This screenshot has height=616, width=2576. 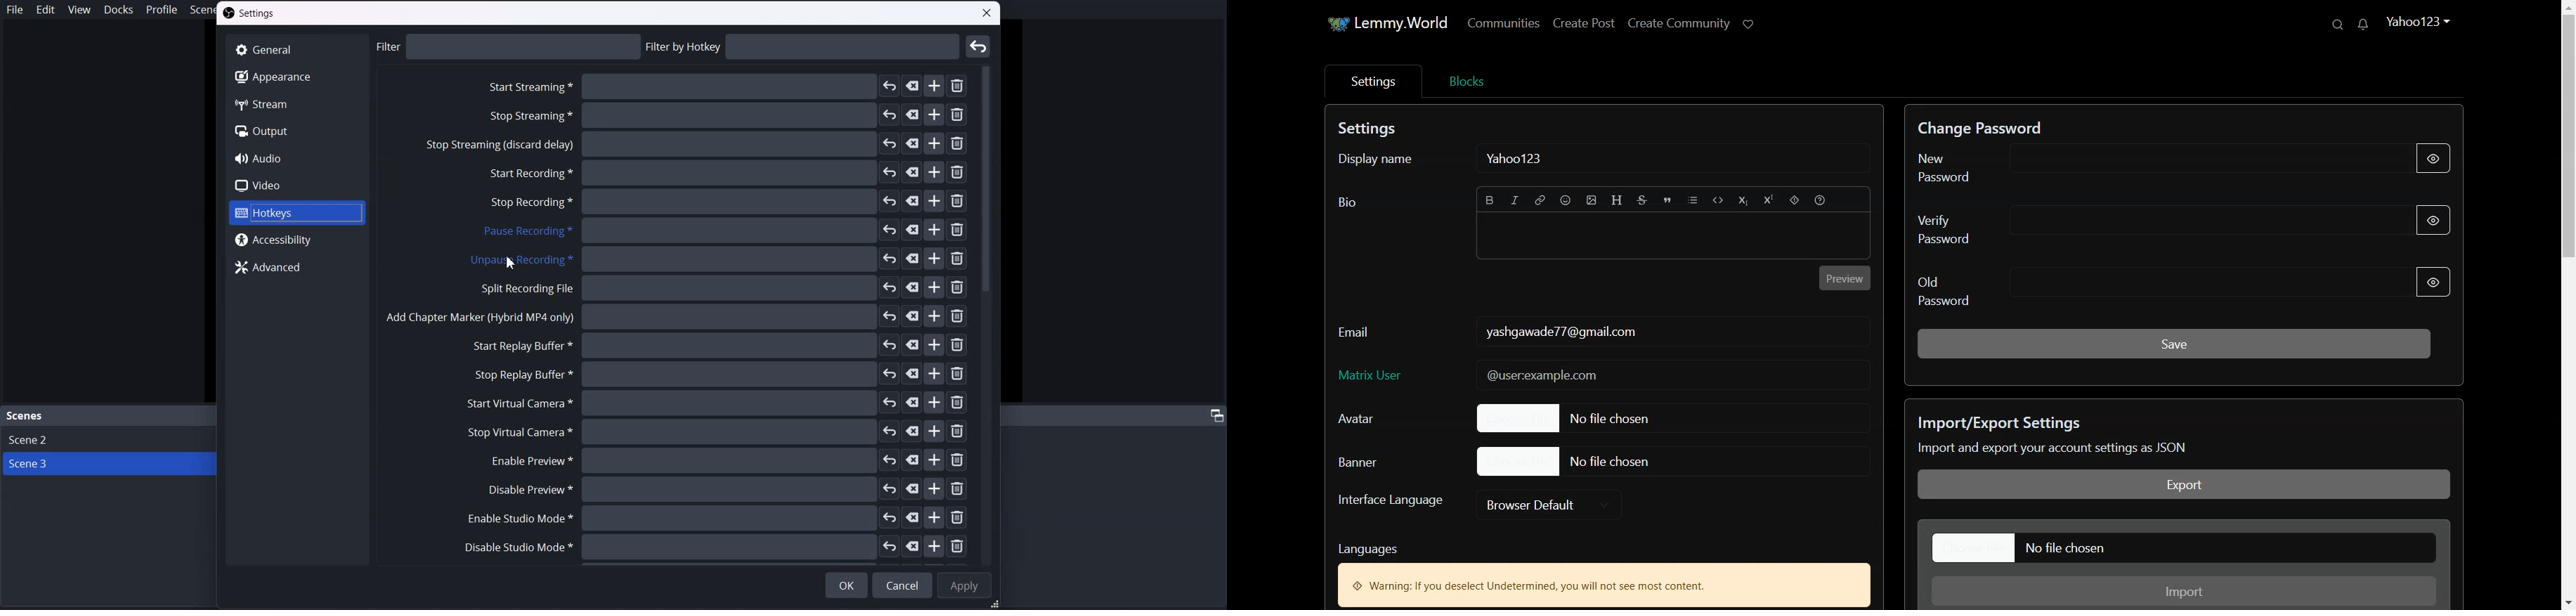 What do you see at coordinates (717, 518) in the screenshot?
I see `Enable Studio Mode` at bounding box center [717, 518].